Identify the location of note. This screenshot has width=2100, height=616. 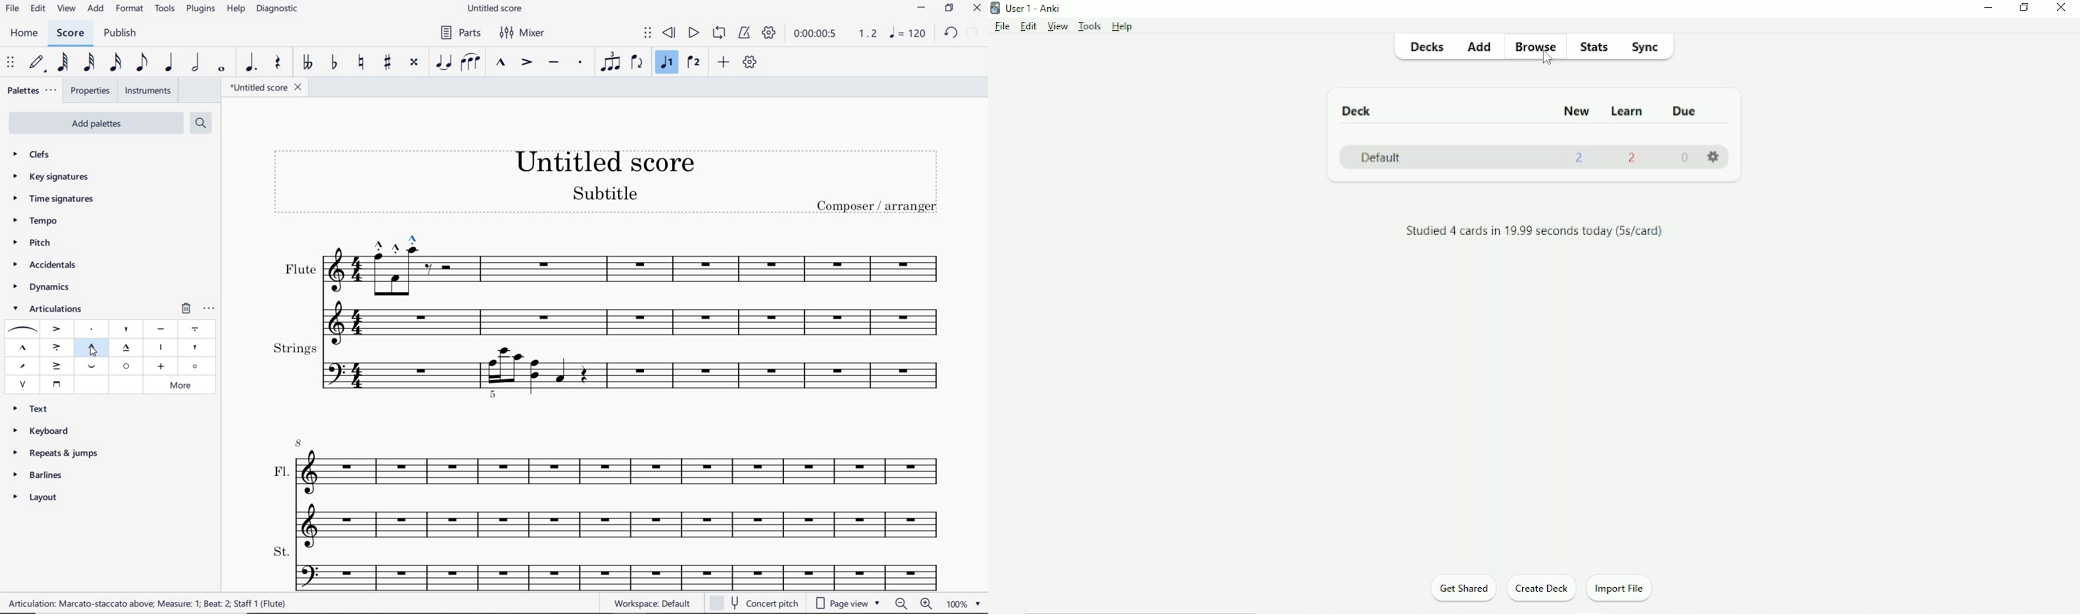
(907, 33).